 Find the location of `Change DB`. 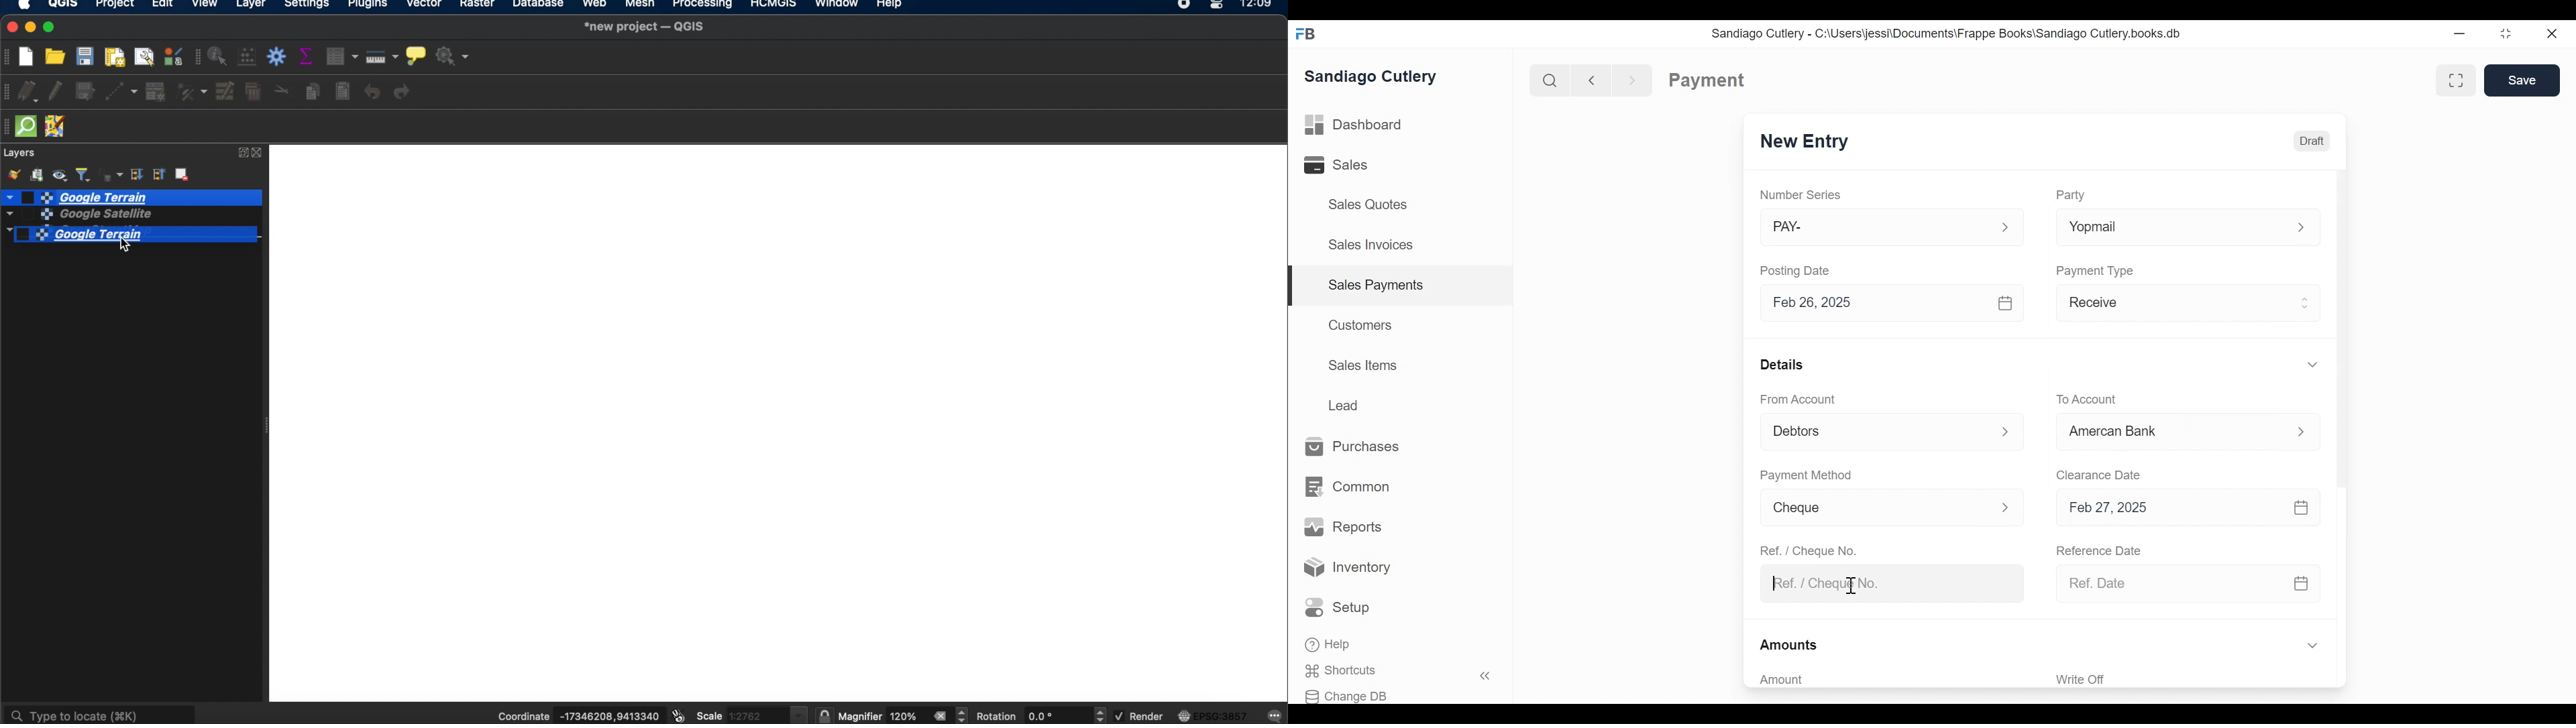

Change DB is located at coordinates (1350, 695).